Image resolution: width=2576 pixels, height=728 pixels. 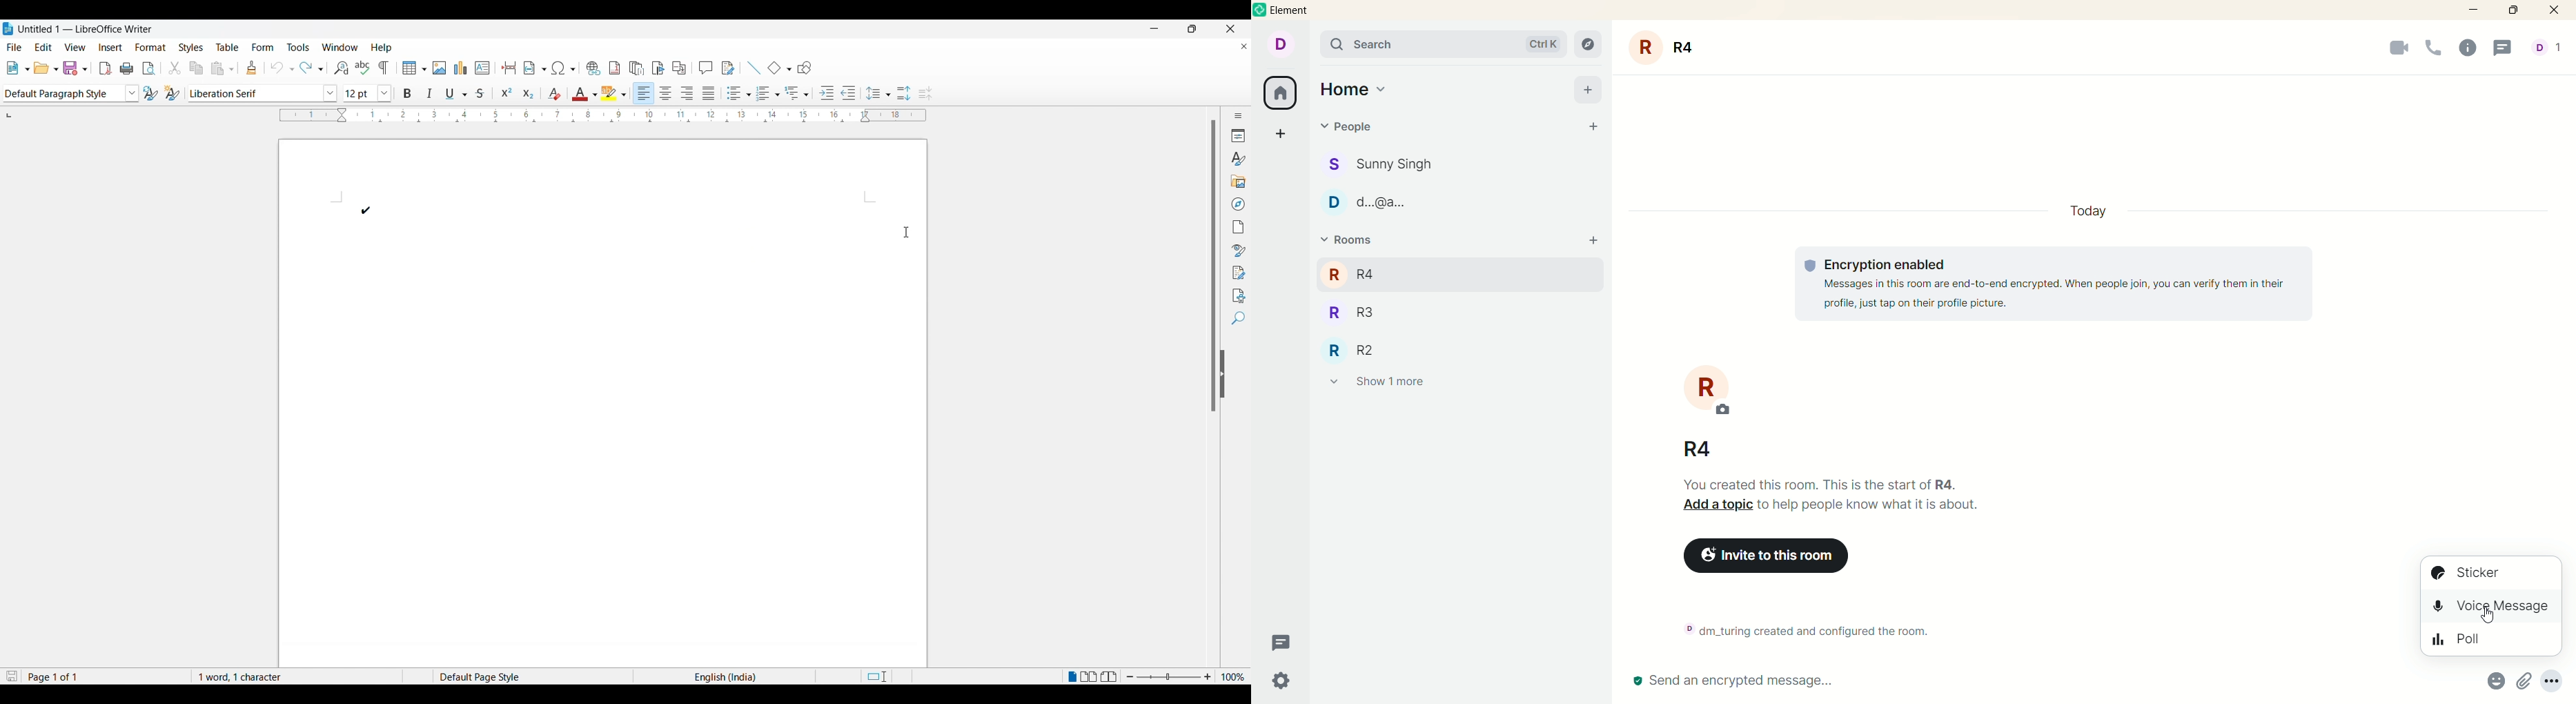 I want to click on redo, so click(x=312, y=68).